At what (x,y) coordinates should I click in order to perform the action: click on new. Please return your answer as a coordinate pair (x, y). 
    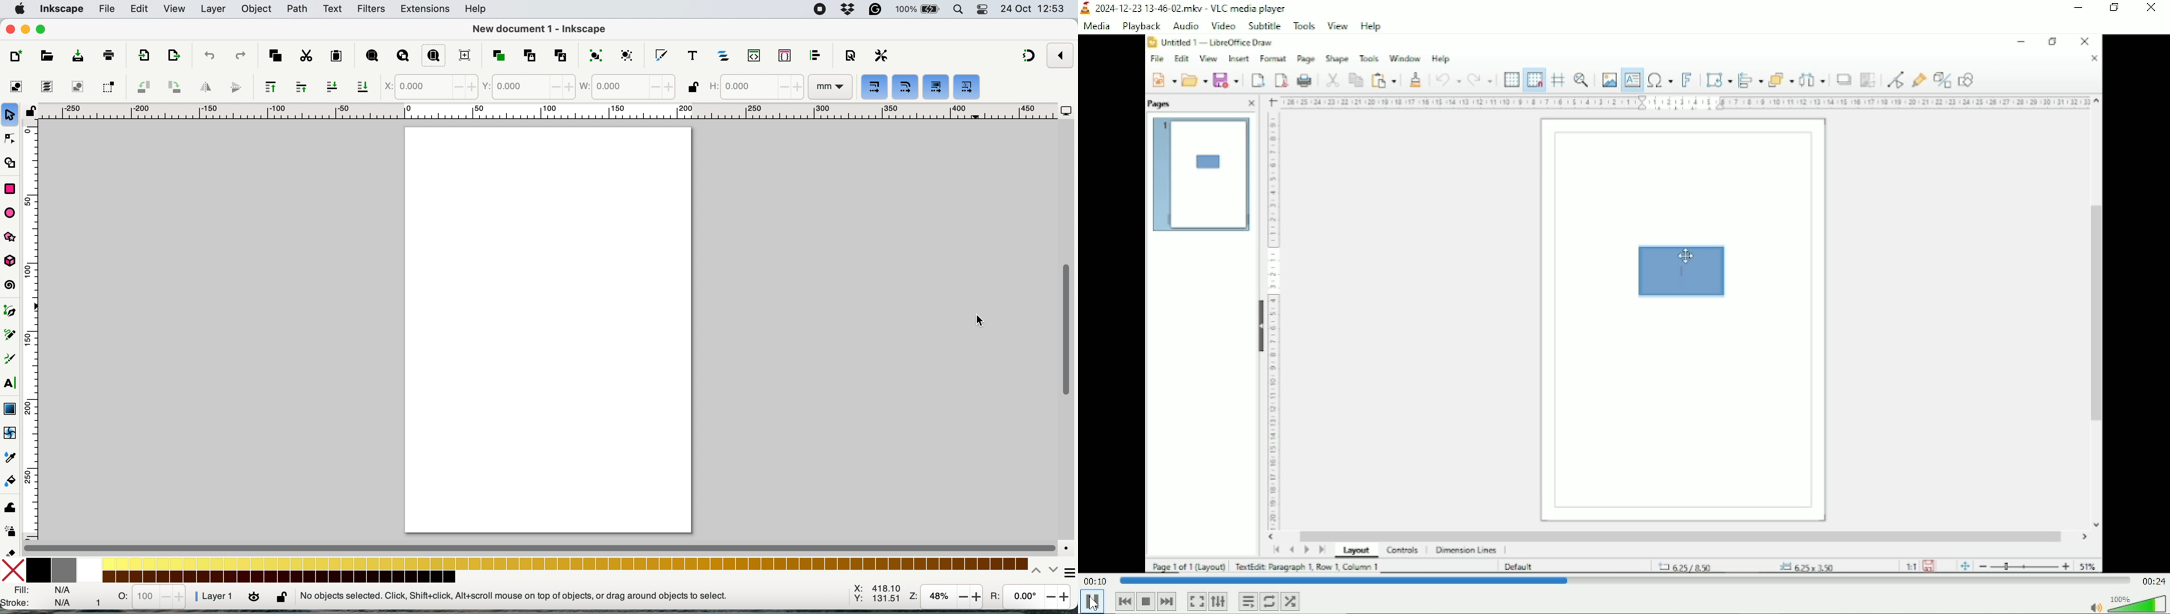
    Looking at the image, I should click on (17, 56).